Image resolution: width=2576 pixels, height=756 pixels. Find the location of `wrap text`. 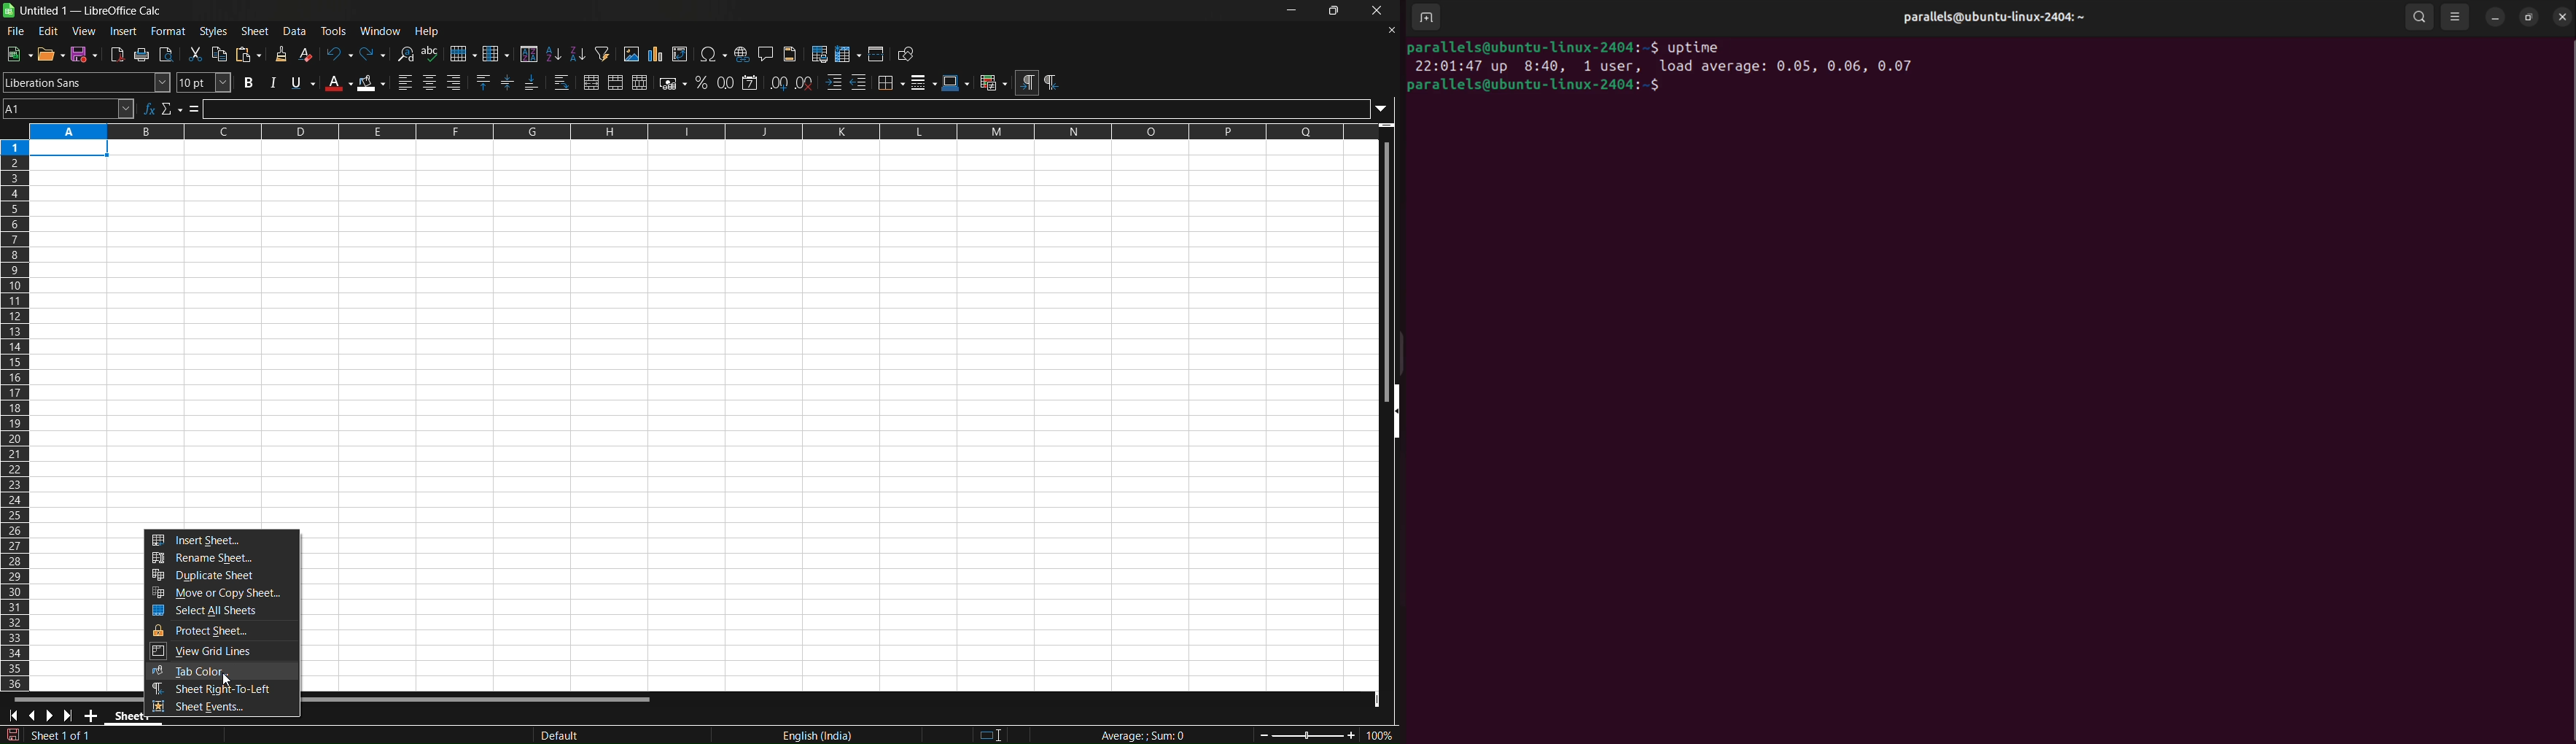

wrap text is located at coordinates (562, 84).